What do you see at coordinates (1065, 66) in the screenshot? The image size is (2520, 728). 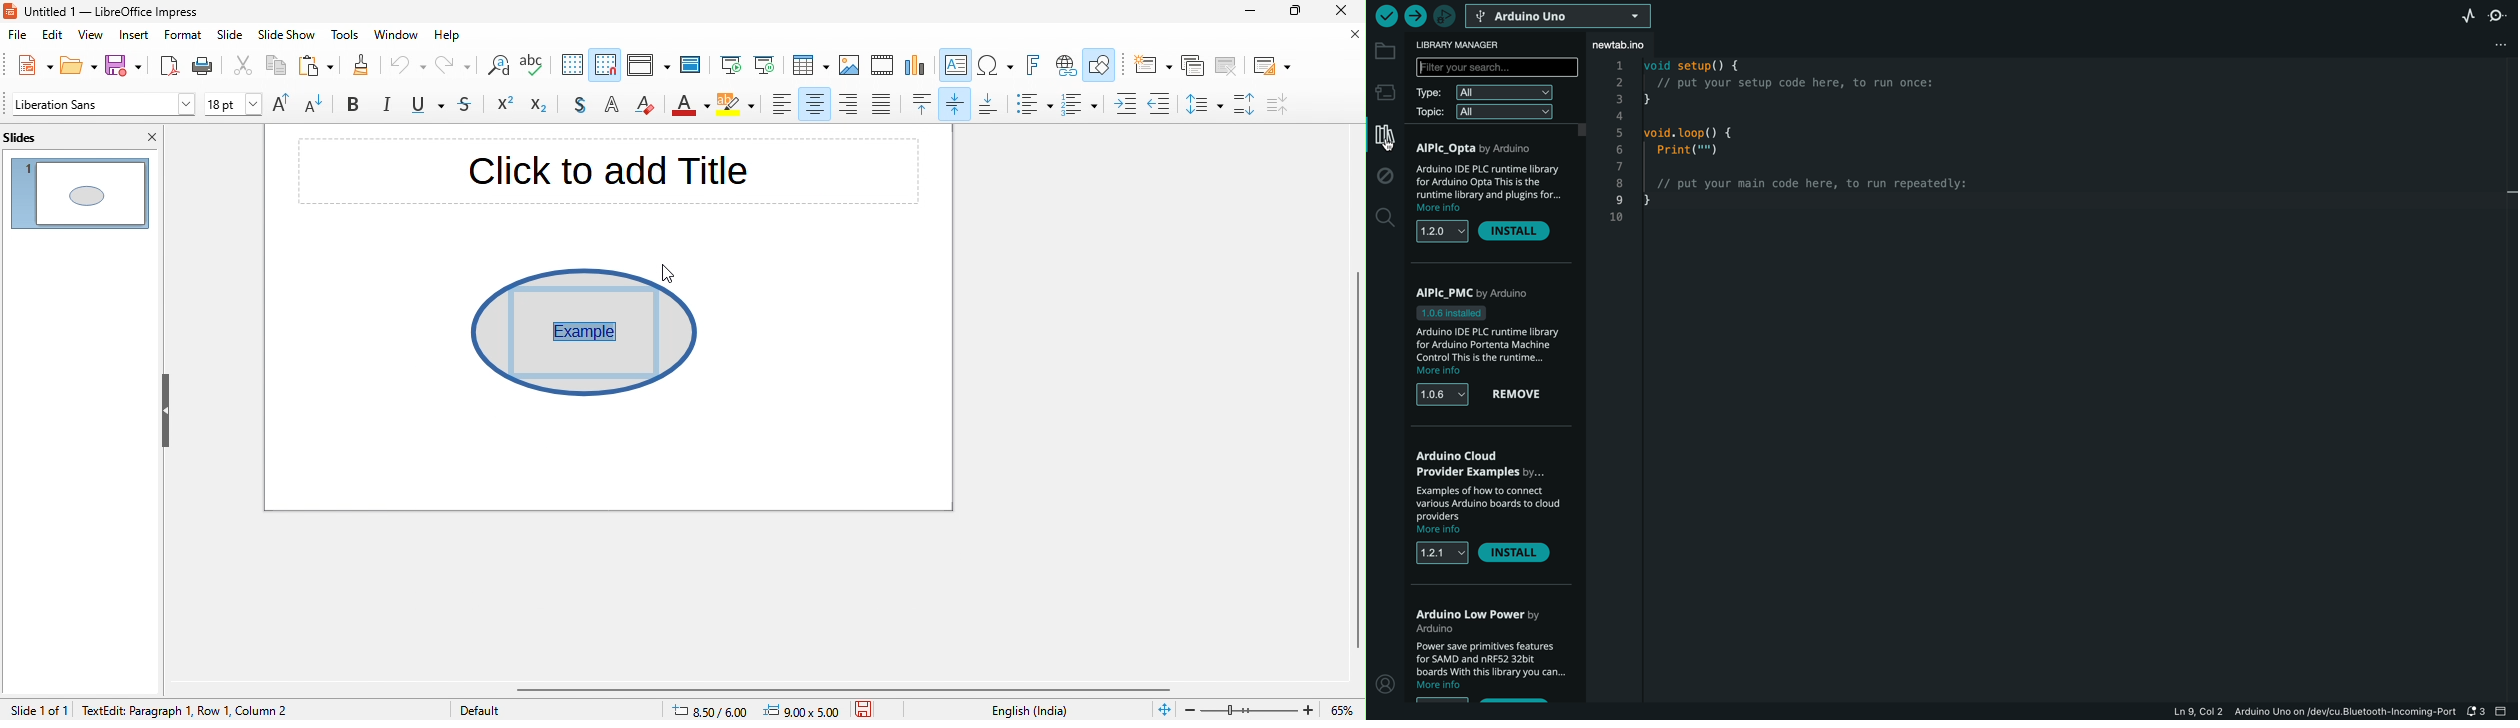 I see `hyperlink` at bounding box center [1065, 66].